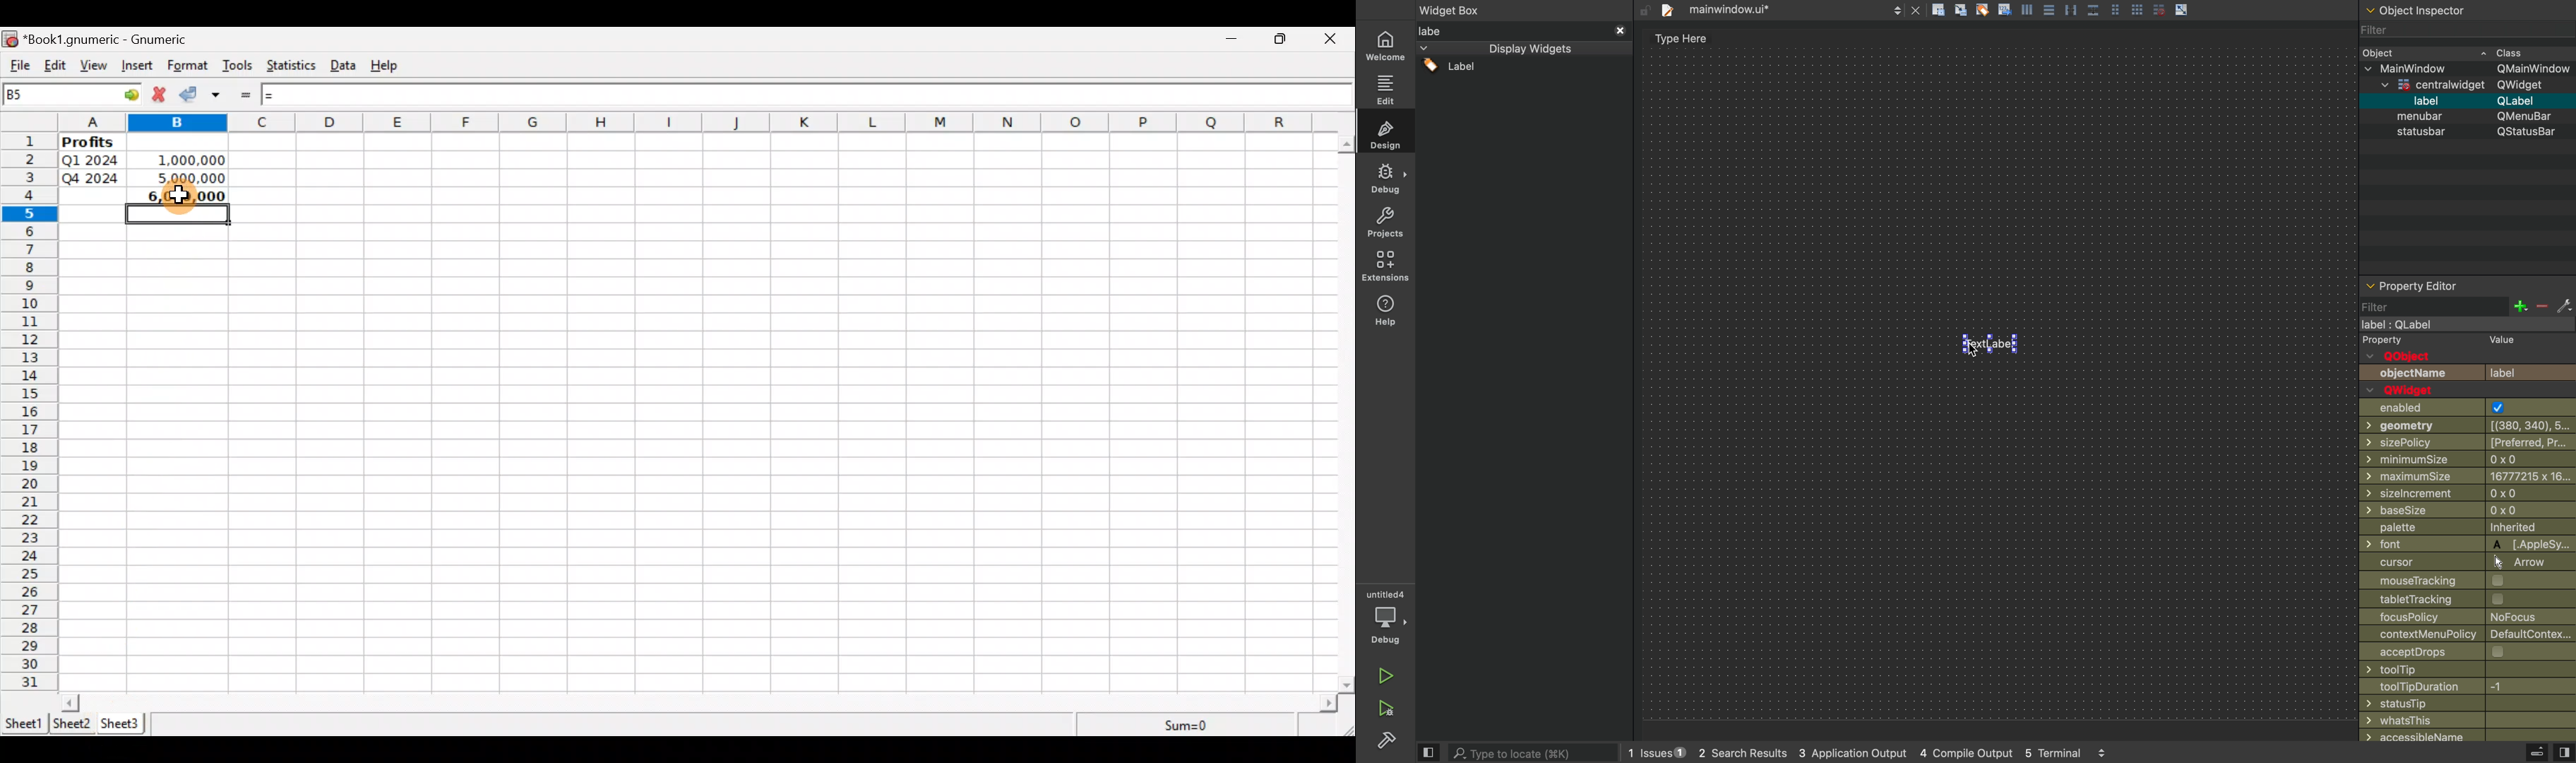  I want to click on file, so click(1789, 10).